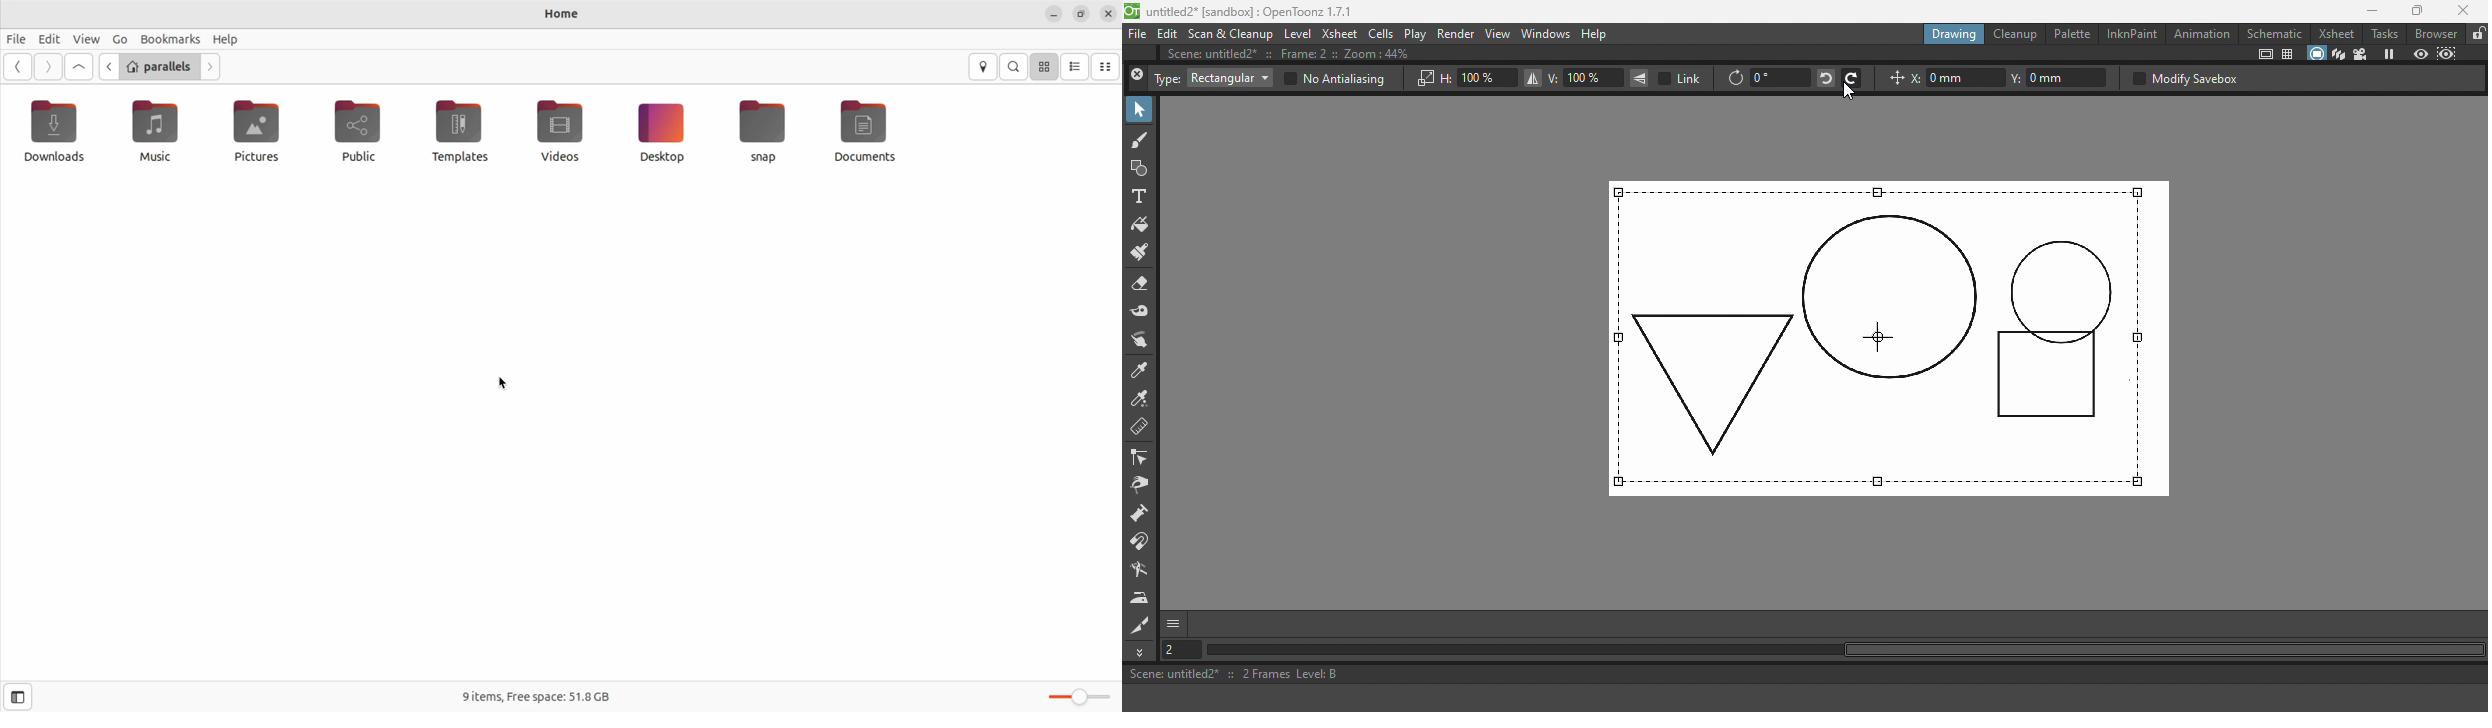 The image size is (2492, 728). What do you see at coordinates (1340, 34) in the screenshot?
I see `Xsheet` at bounding box center [1340, 34].